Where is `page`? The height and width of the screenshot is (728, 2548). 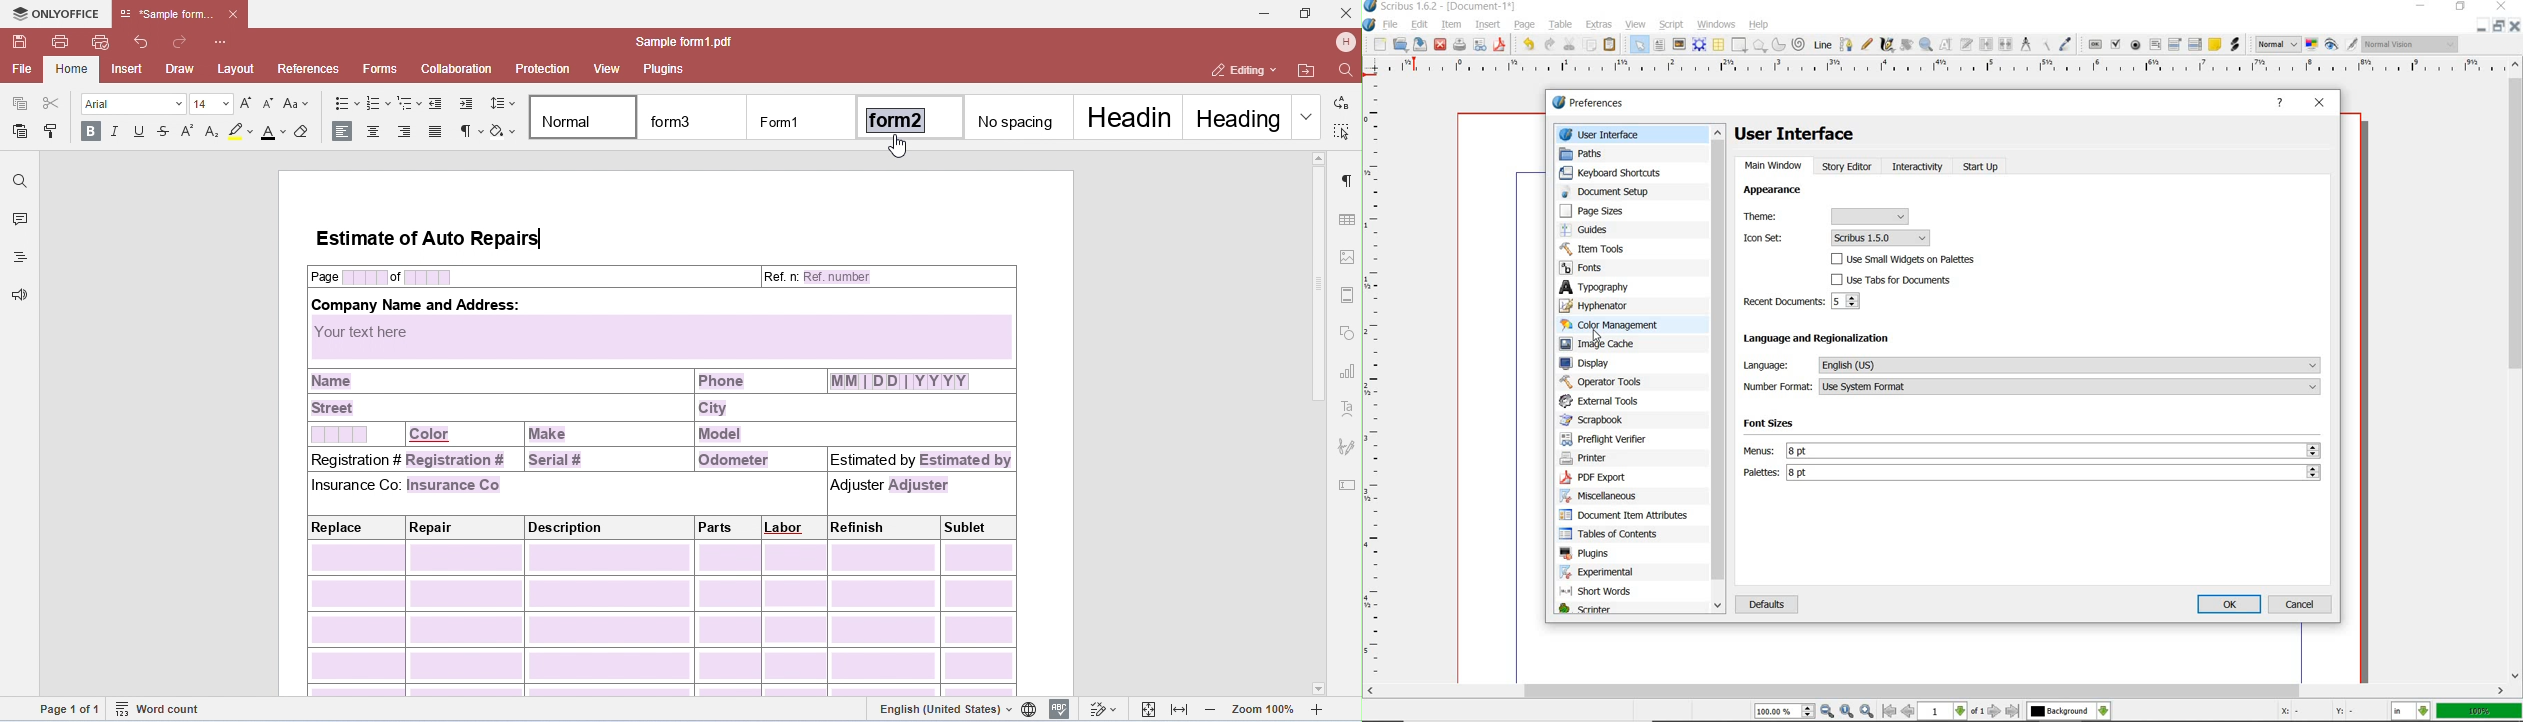 page is located at coordinates (1526, 26).